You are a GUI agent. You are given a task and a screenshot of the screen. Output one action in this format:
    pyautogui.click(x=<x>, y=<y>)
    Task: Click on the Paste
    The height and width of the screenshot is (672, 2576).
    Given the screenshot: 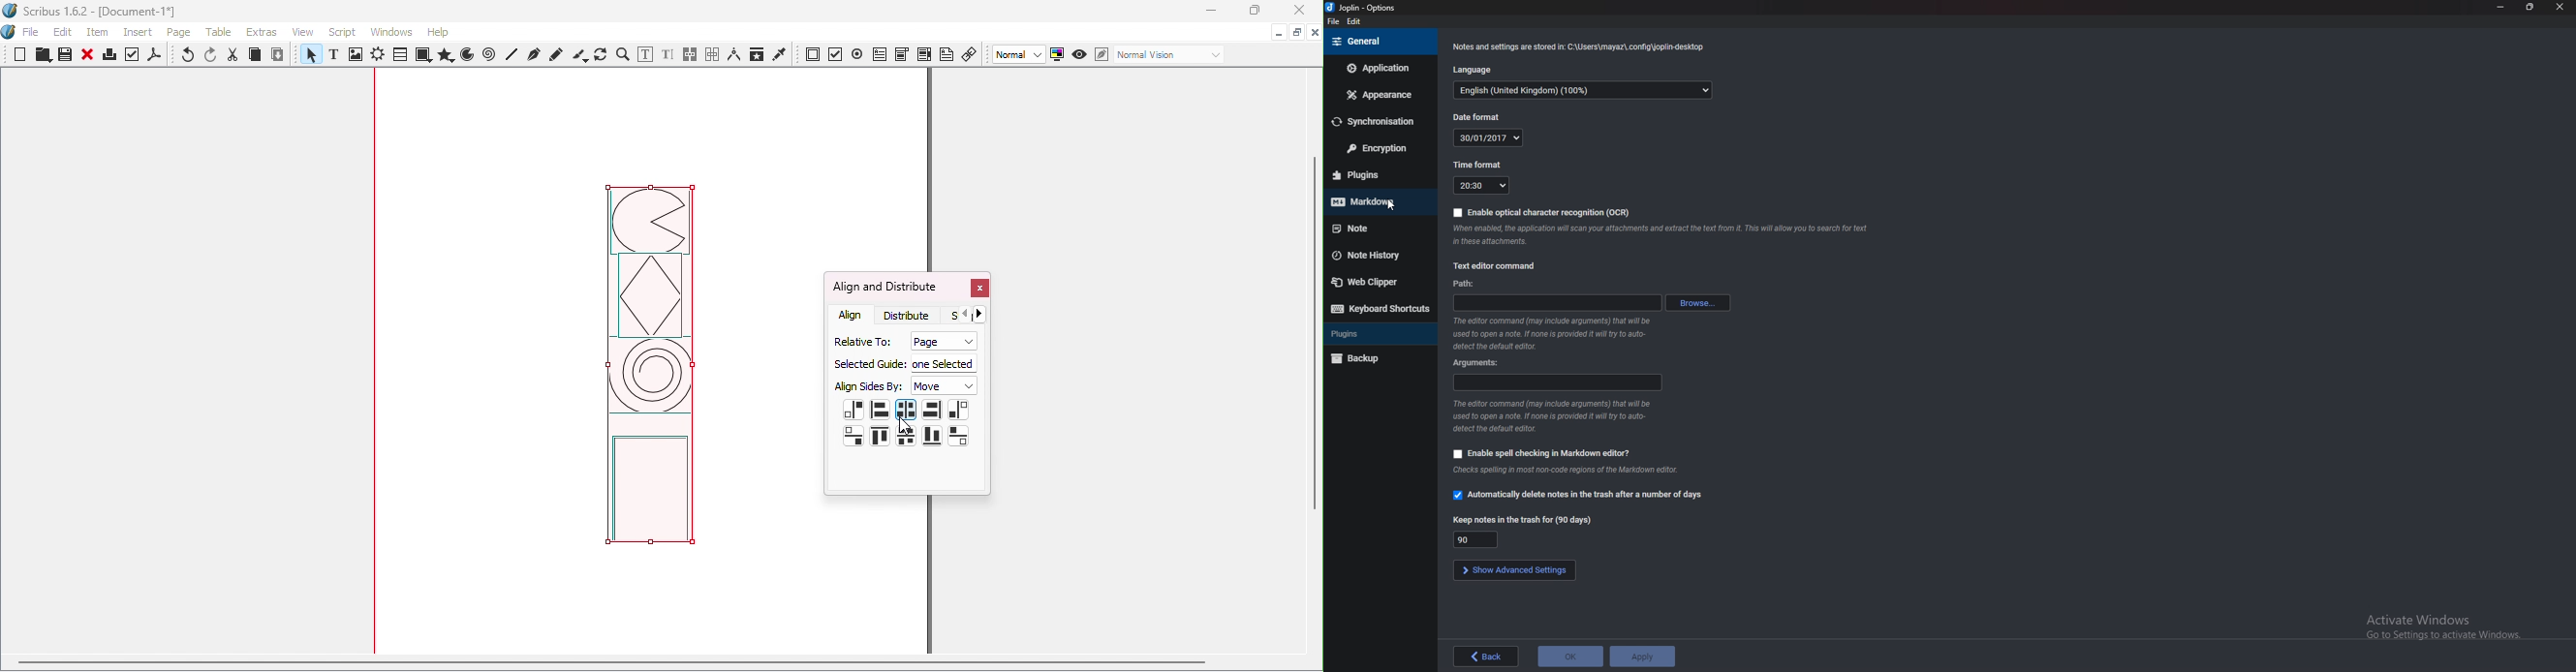 What is the action you would take?
    pyautogui.click(x=278, y=55)
    